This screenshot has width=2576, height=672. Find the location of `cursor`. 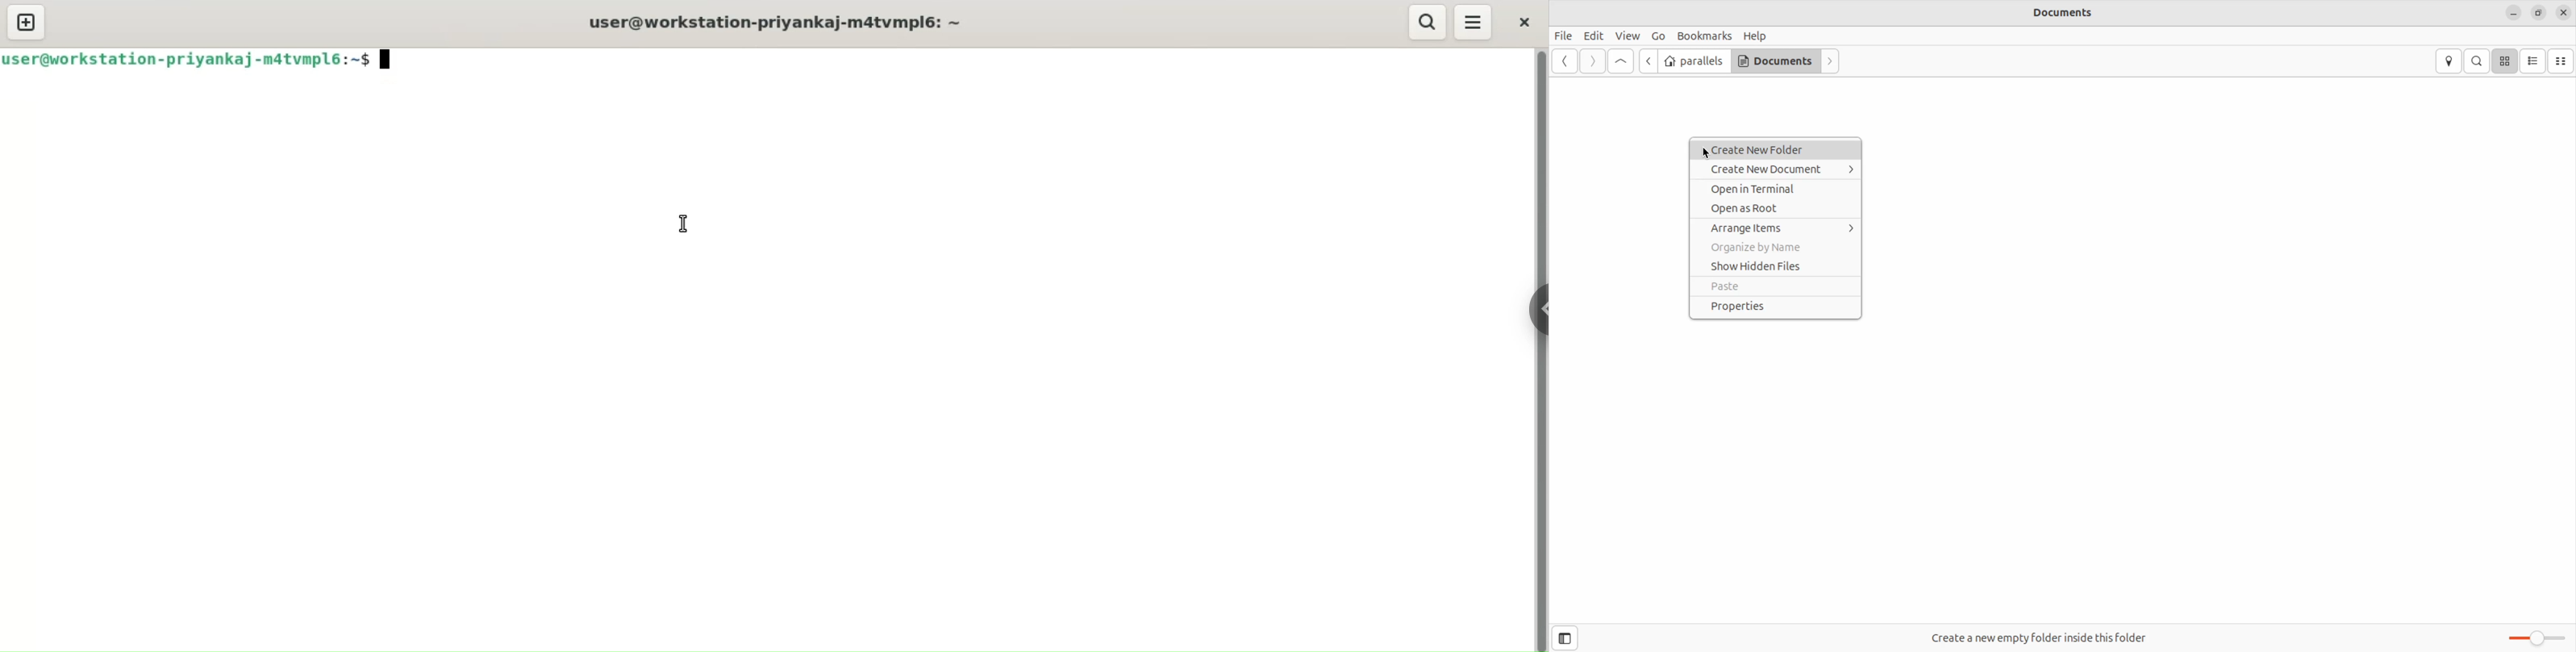

cursor is located at coordinates (679, 224).